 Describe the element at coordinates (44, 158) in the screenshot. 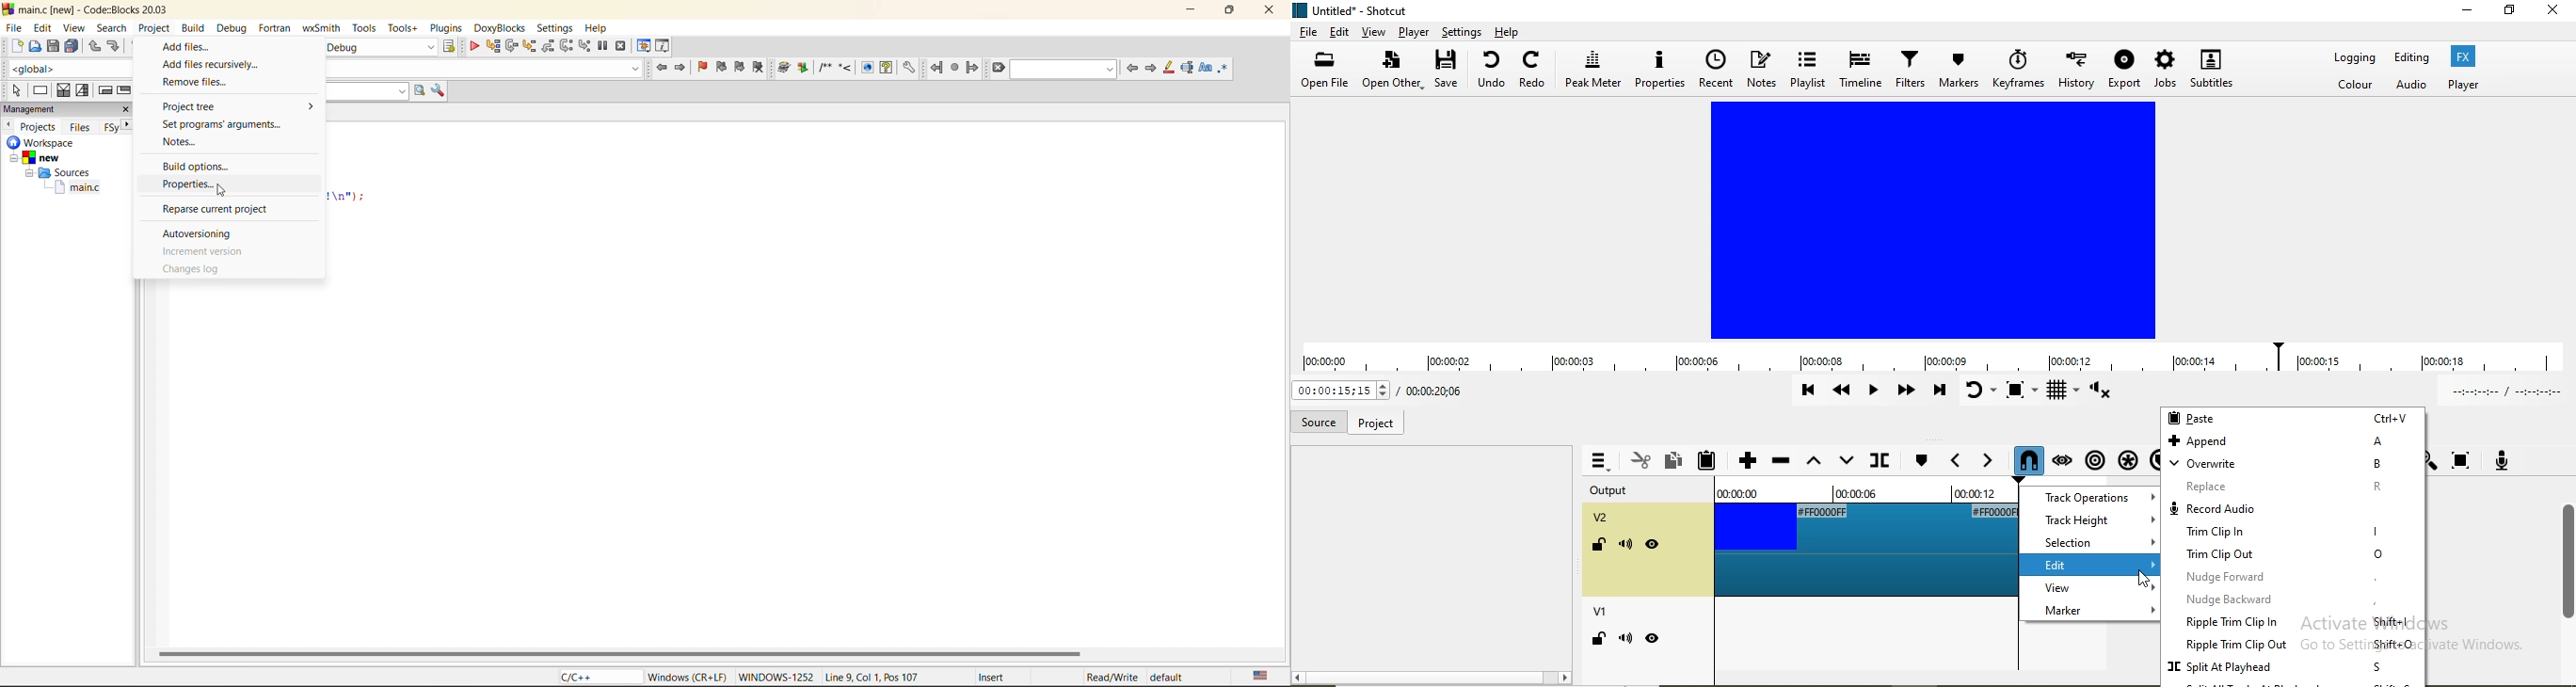

I see `New` at that location.